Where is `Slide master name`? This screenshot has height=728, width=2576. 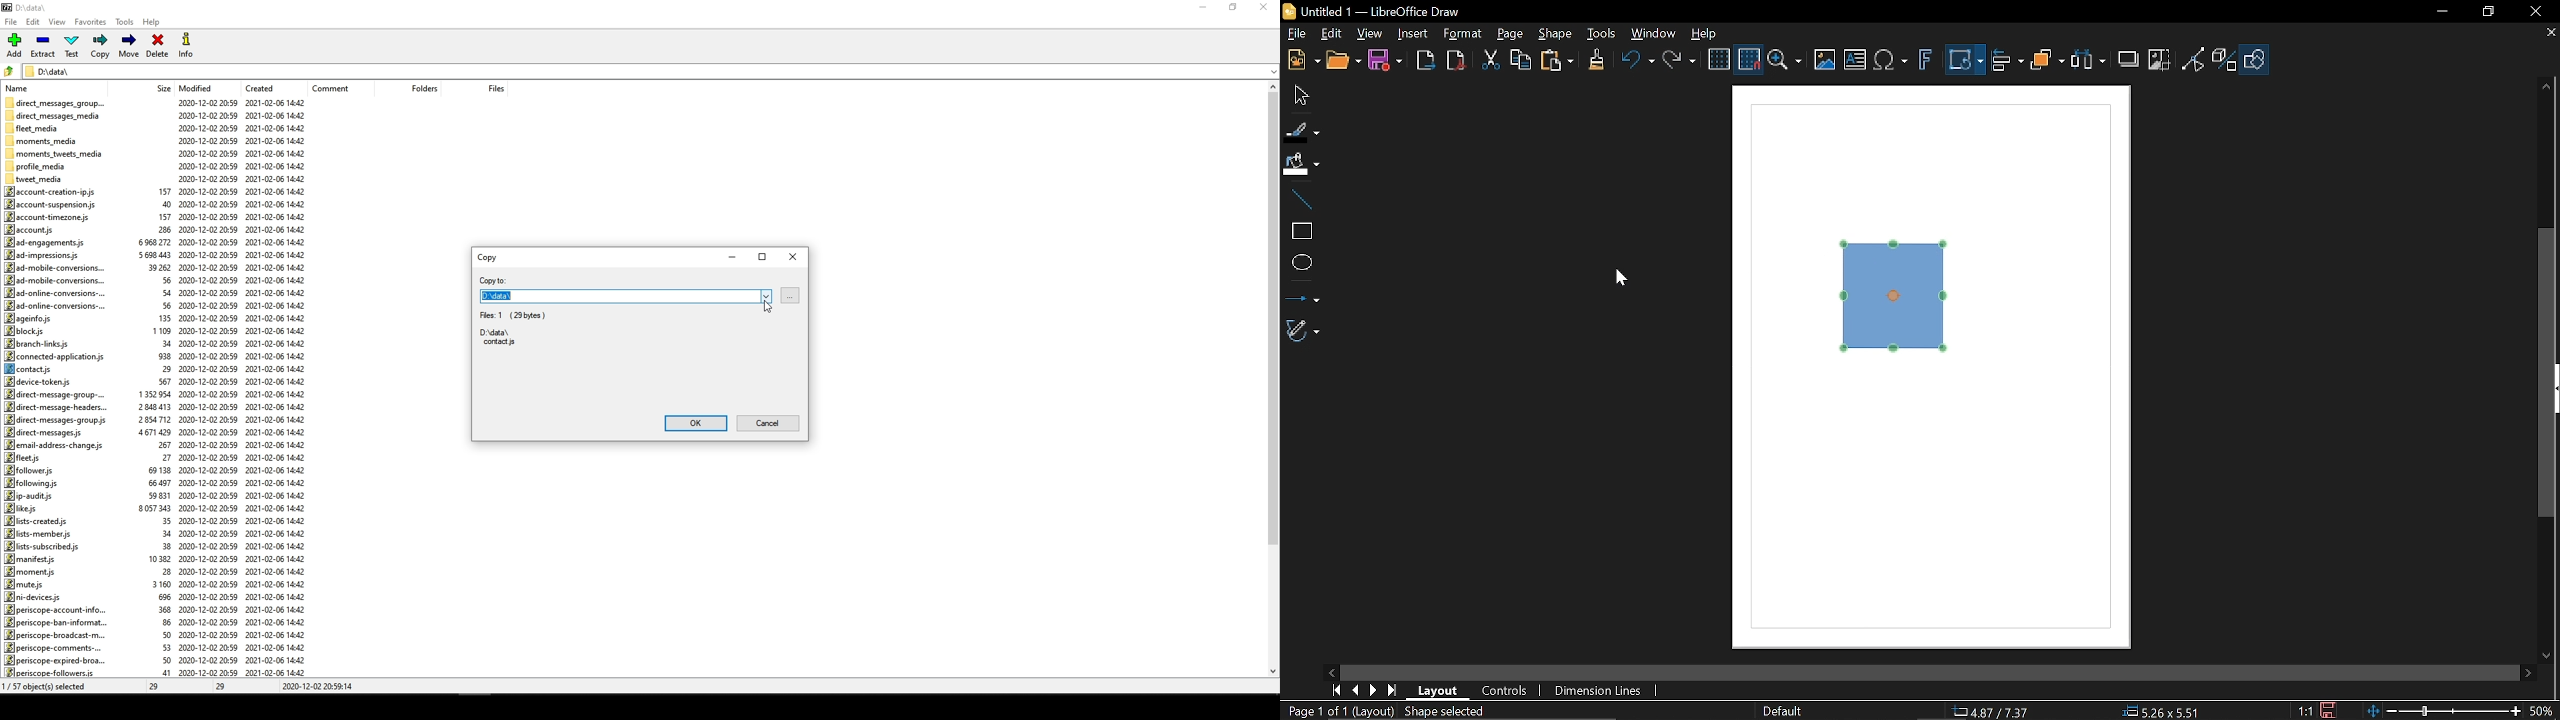
Slide master name is located at coordinates (1783, 709).